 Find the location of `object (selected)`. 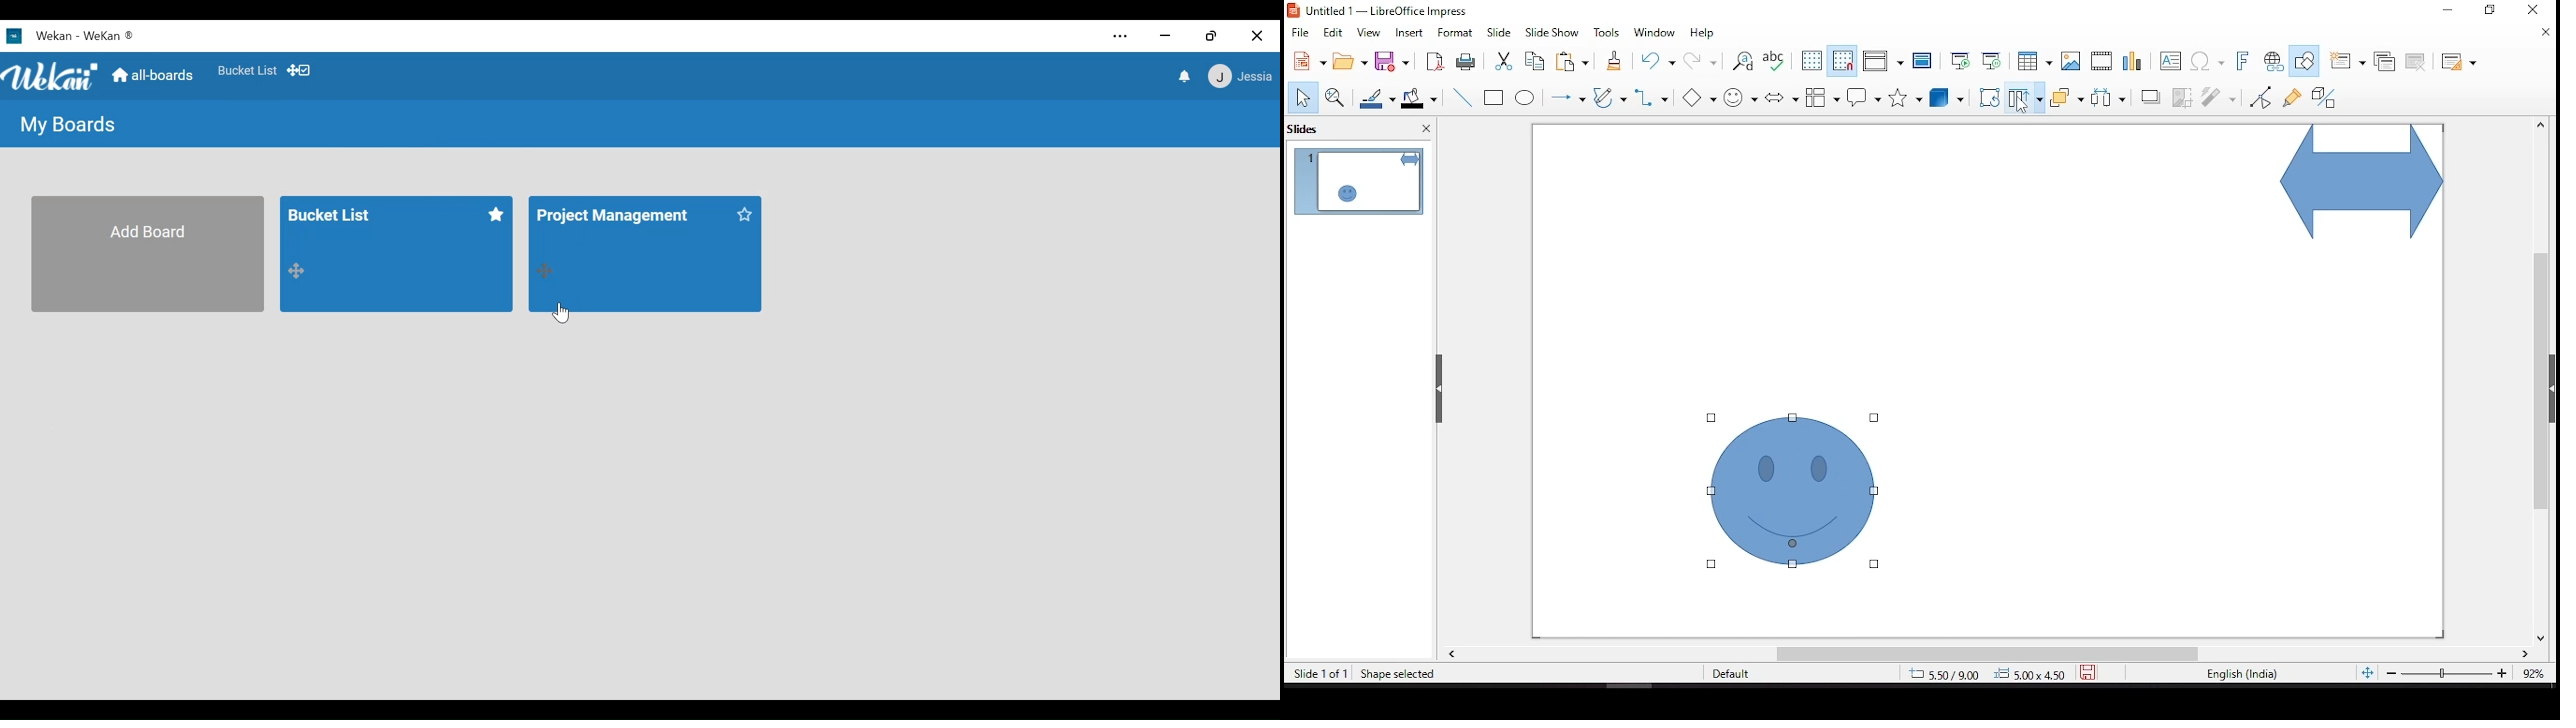

object (selected) is located at coordinates (2358, 184).